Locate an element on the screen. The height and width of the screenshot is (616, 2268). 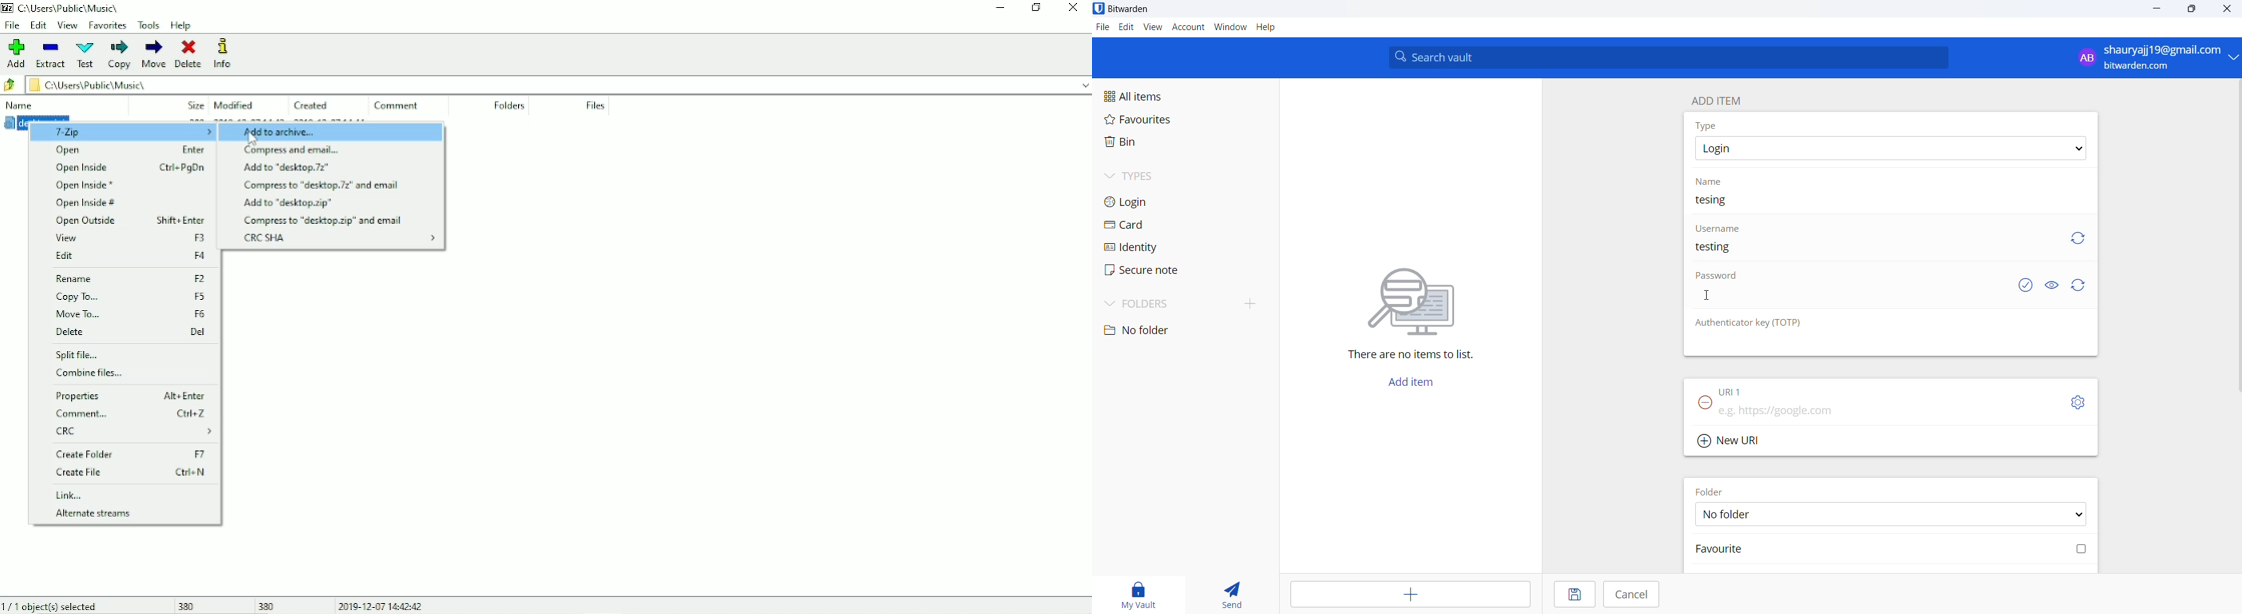
 generate username is located at coordinates (2079, 237).